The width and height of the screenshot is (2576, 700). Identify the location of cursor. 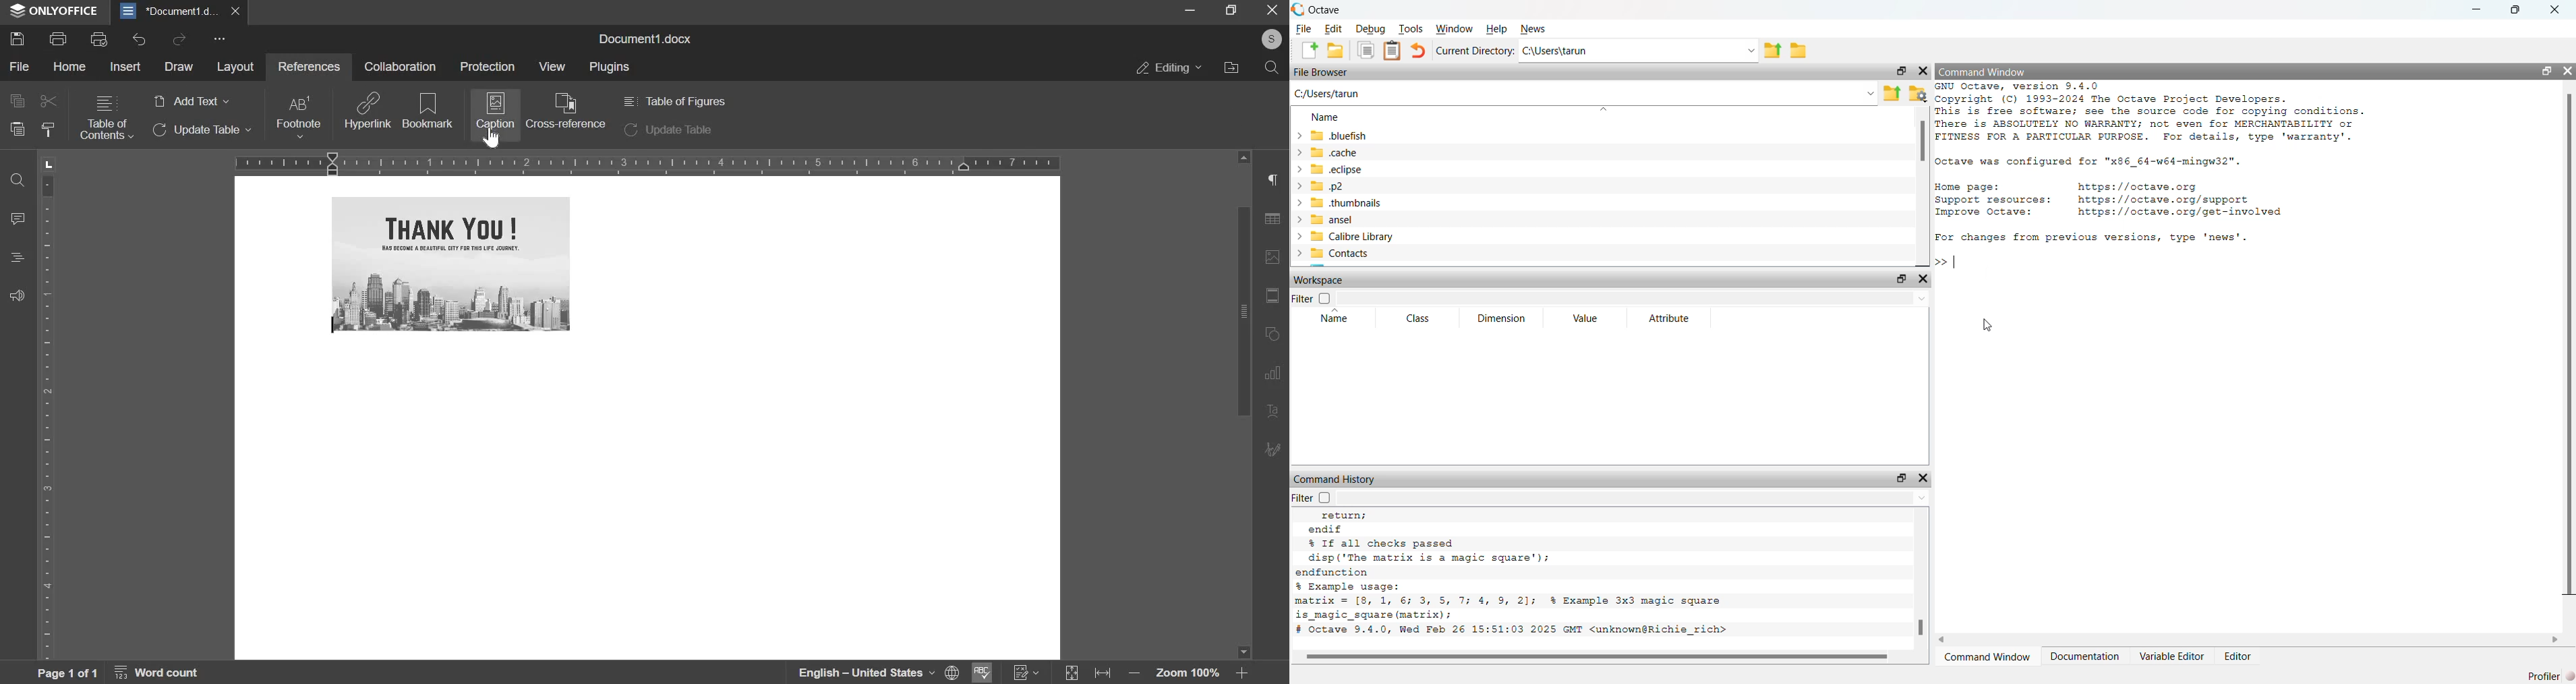
(492, 138).